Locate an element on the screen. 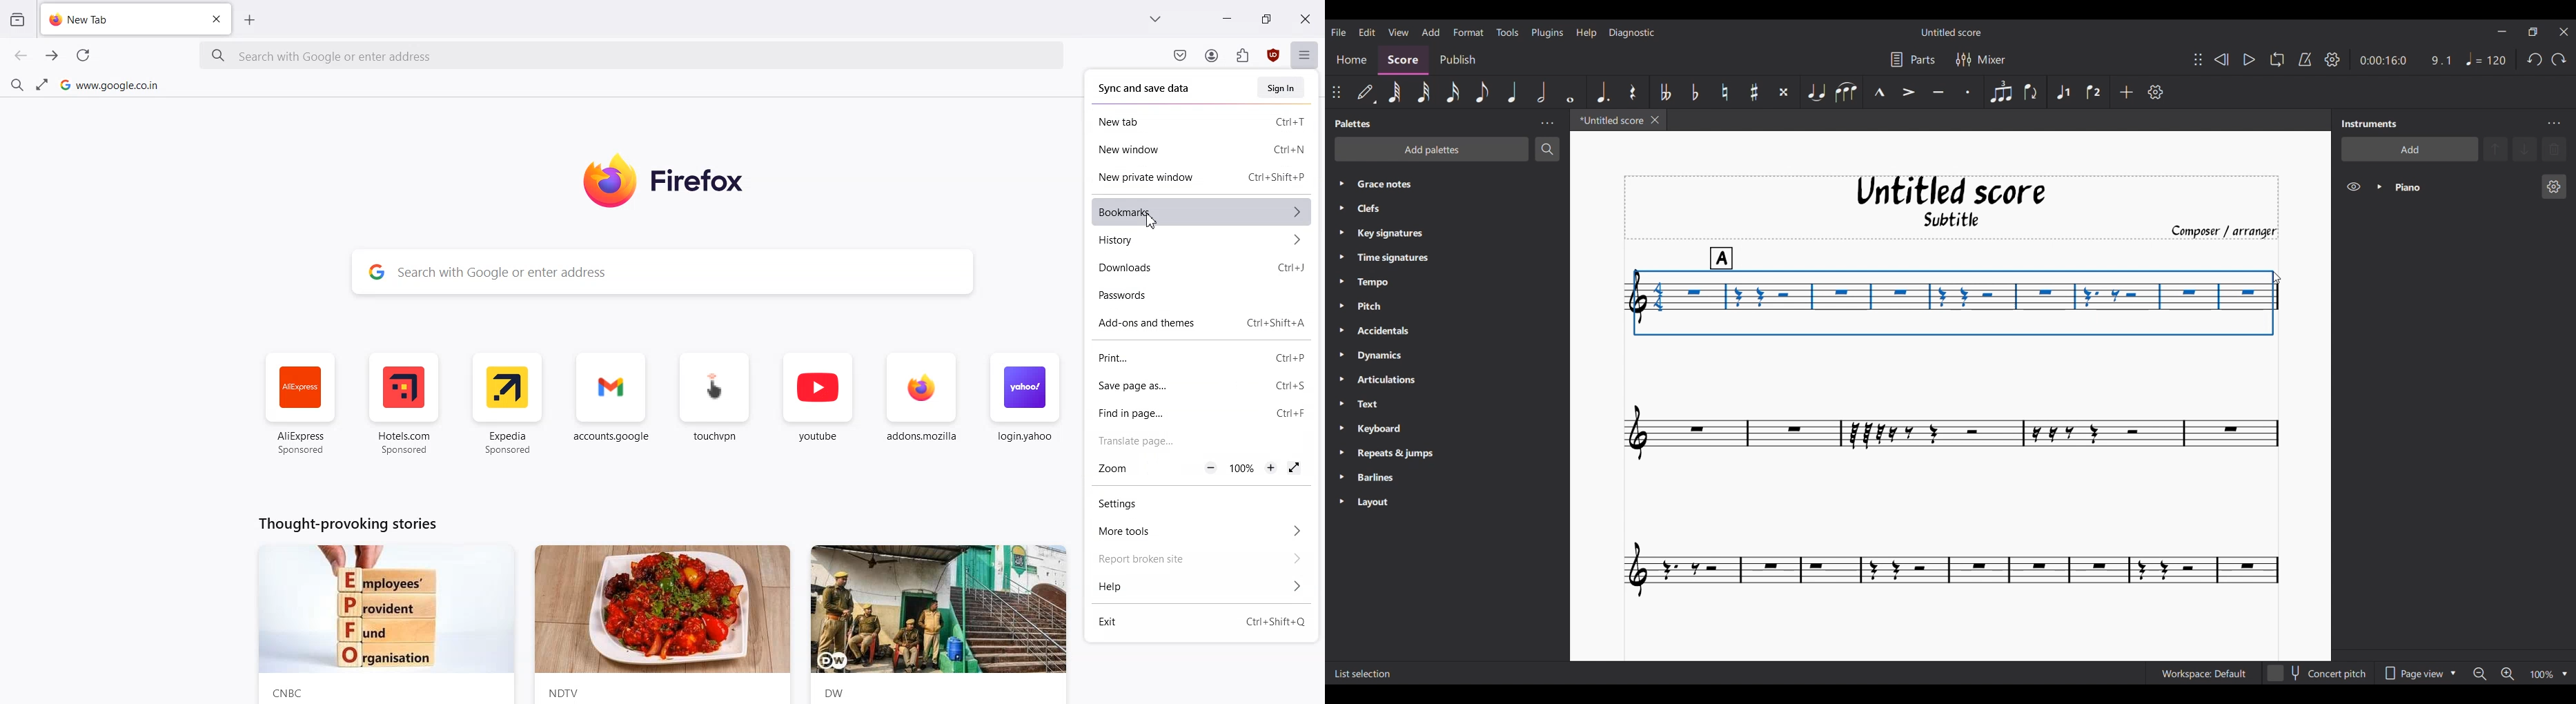 Image resolution: width=2576 pixels, height=728 pixels. Zoom in is located at coordinates (2507, 674).